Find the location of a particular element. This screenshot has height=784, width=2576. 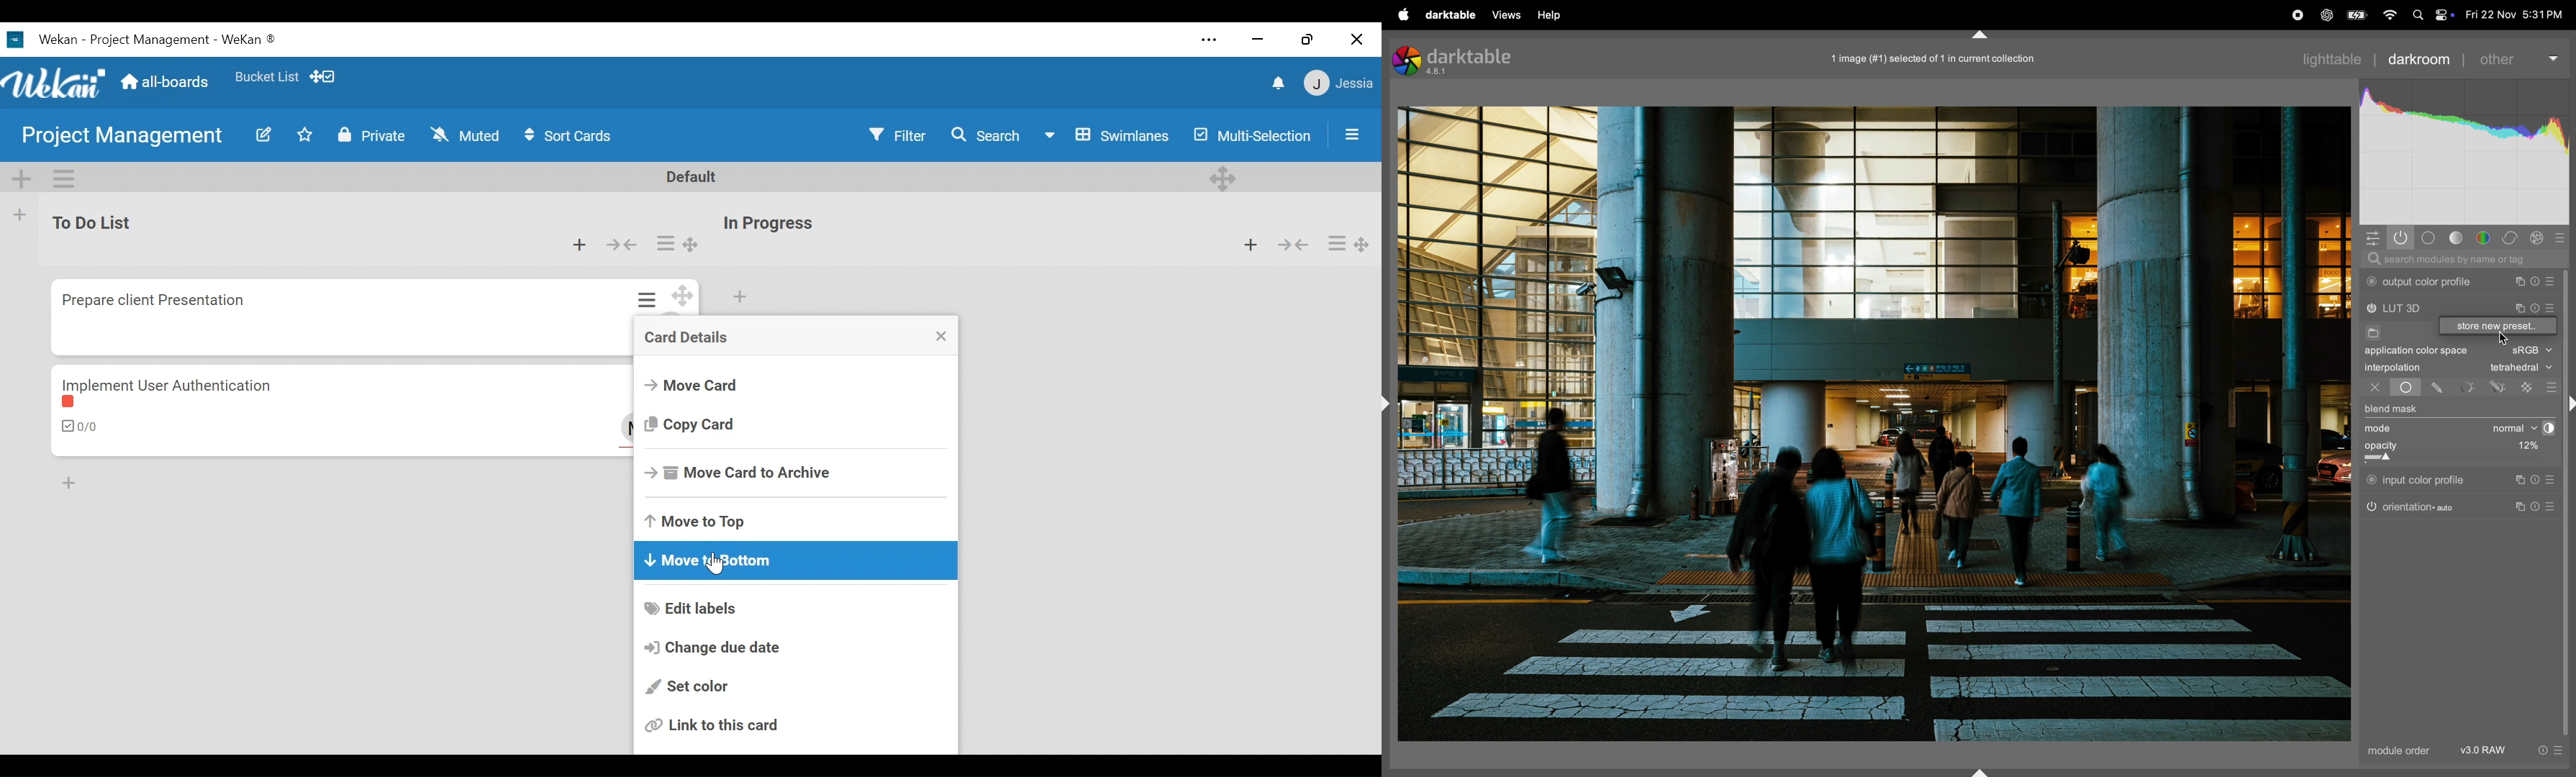

correct is located at coordinates (2513, 238).